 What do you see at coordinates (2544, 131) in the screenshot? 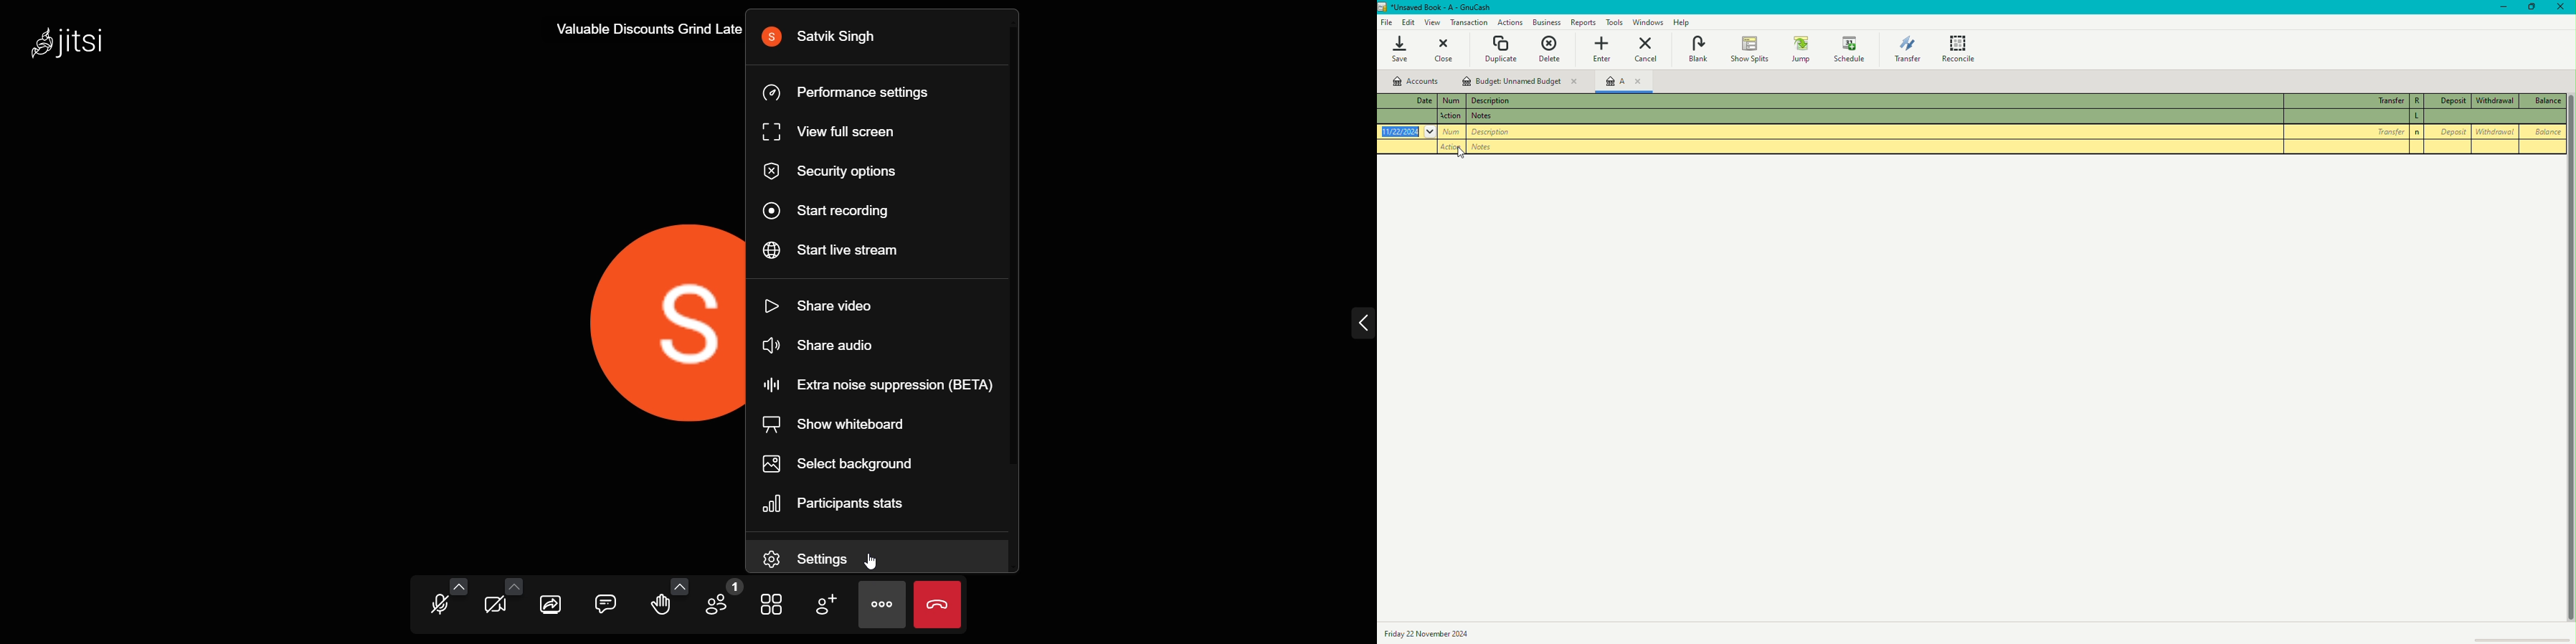
I see `Balance` at bounding box center [2544, 131].